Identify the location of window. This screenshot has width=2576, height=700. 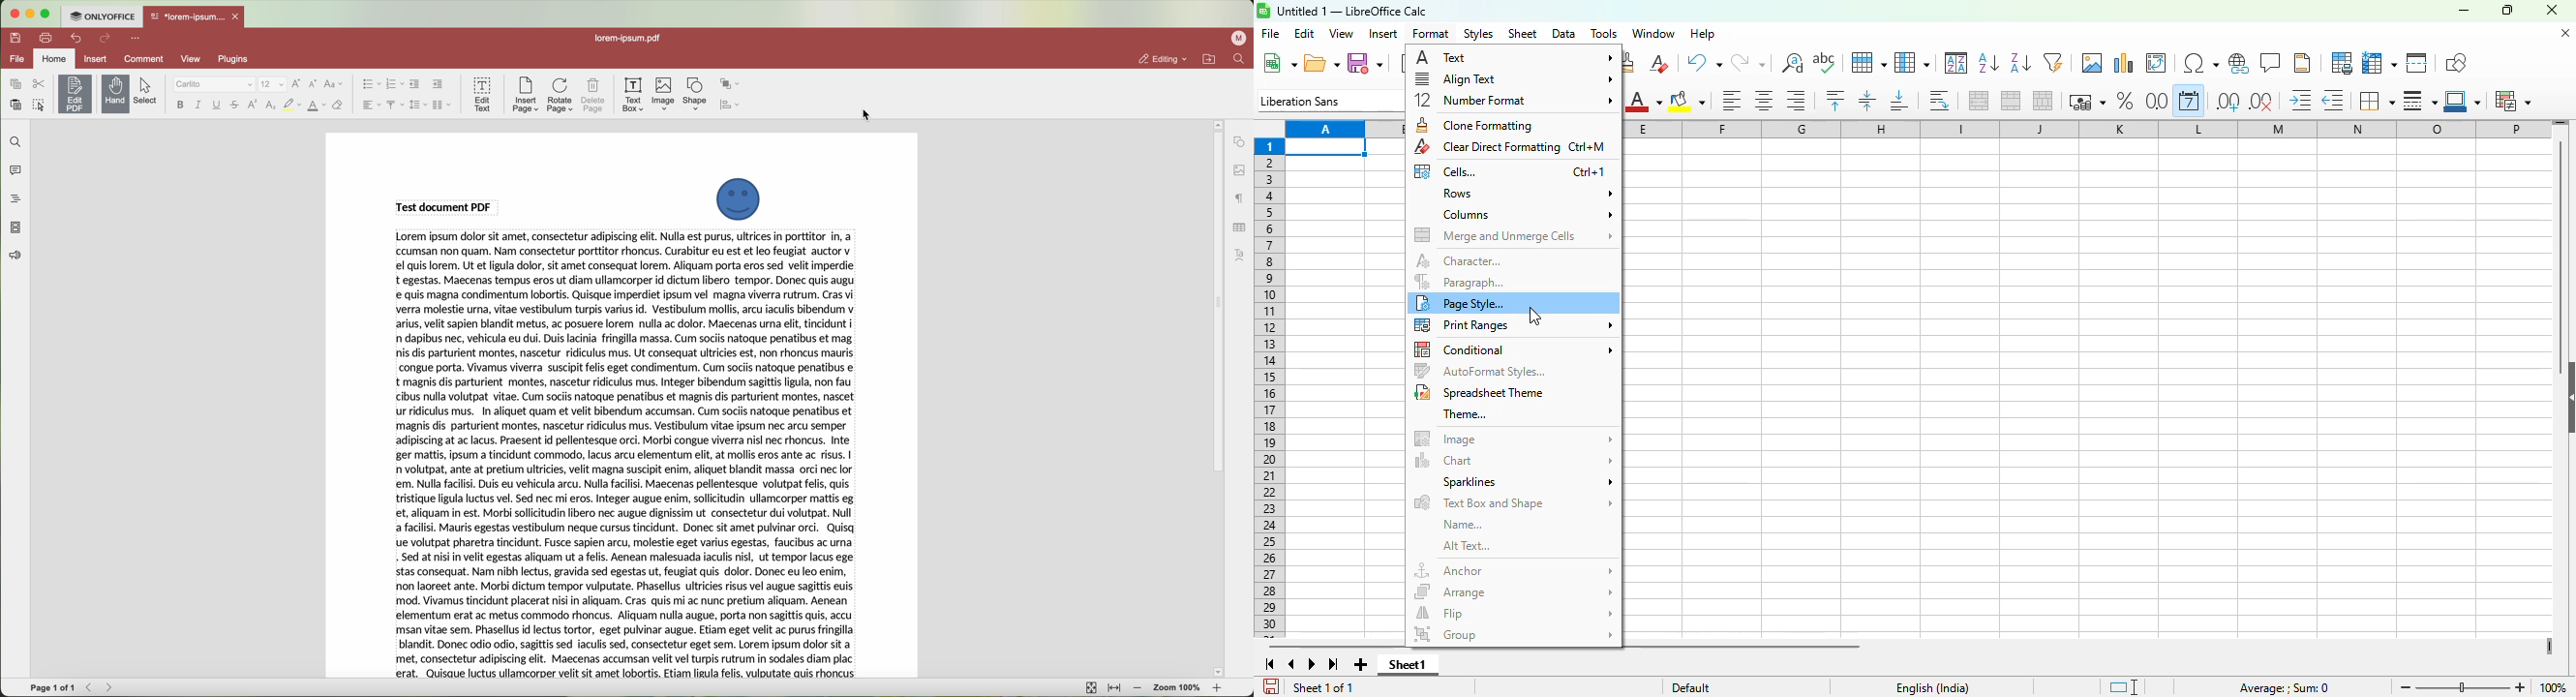
(1652, 33).